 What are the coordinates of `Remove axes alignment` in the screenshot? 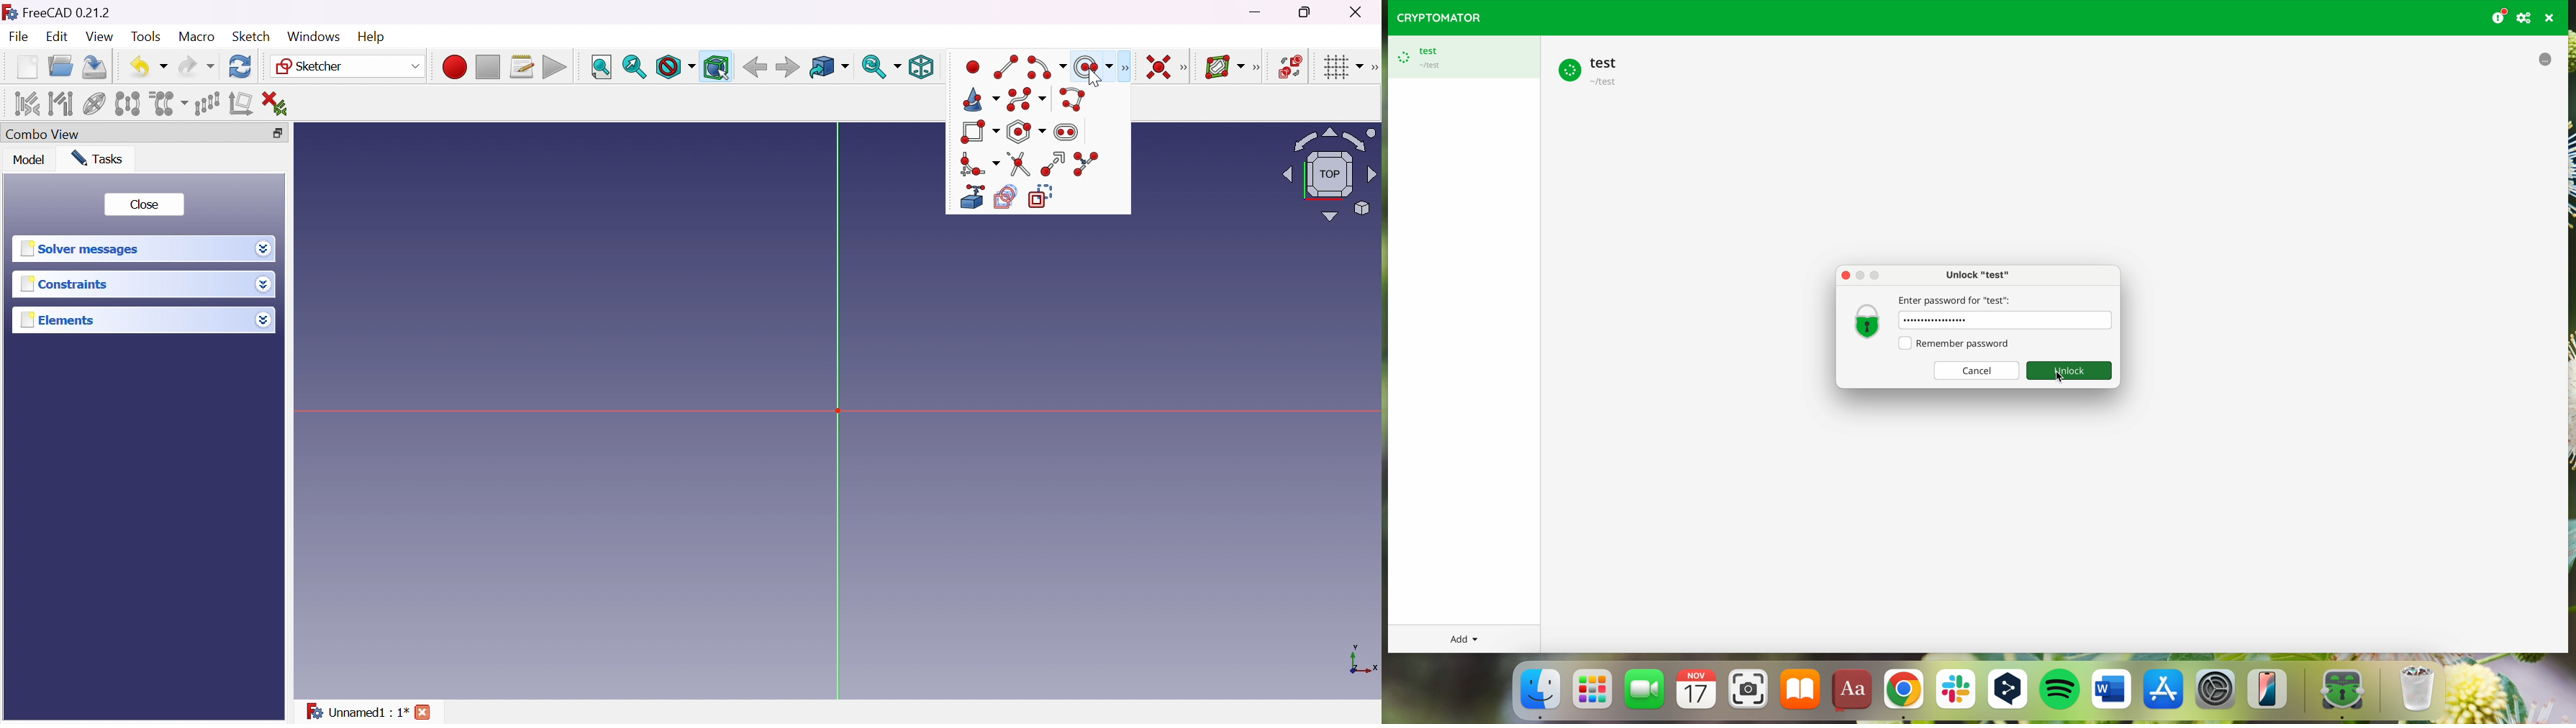 It's located at (241, 104).